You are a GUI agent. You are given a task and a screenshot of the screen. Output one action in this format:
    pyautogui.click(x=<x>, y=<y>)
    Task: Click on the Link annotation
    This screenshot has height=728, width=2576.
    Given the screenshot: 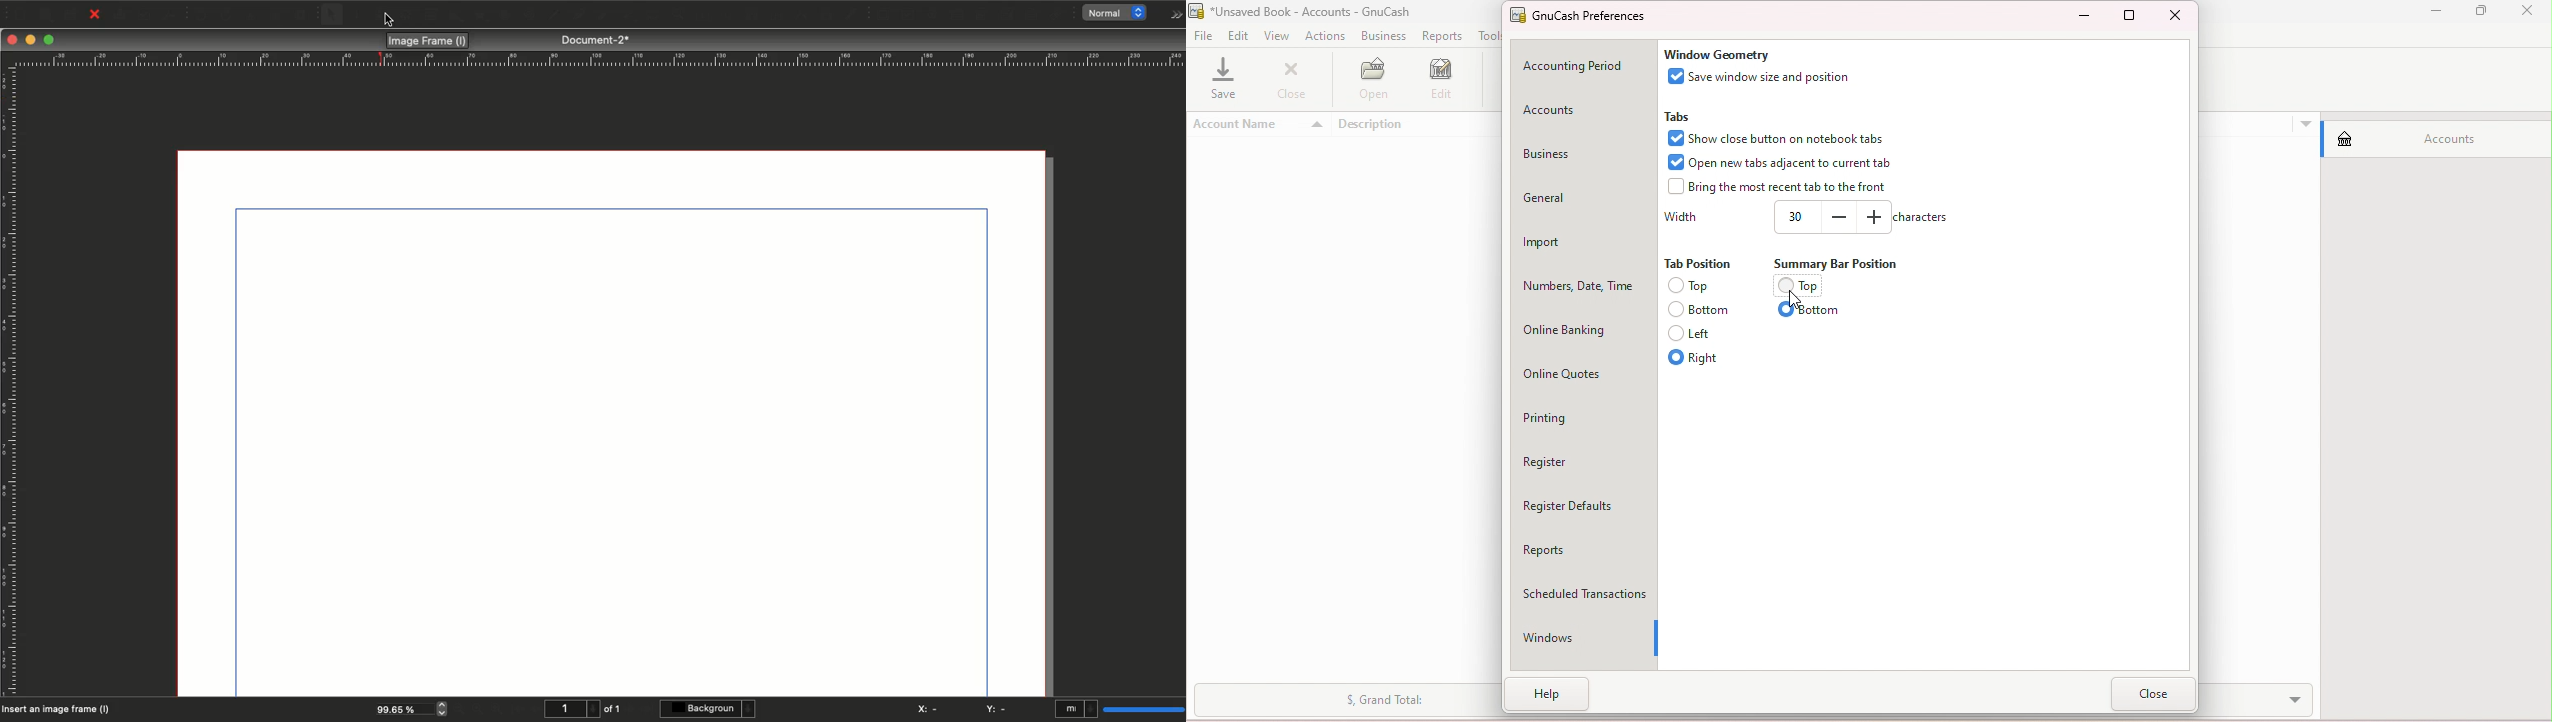 What is the action you would take?
    pyautogui.click(x=1060, y=15)
    